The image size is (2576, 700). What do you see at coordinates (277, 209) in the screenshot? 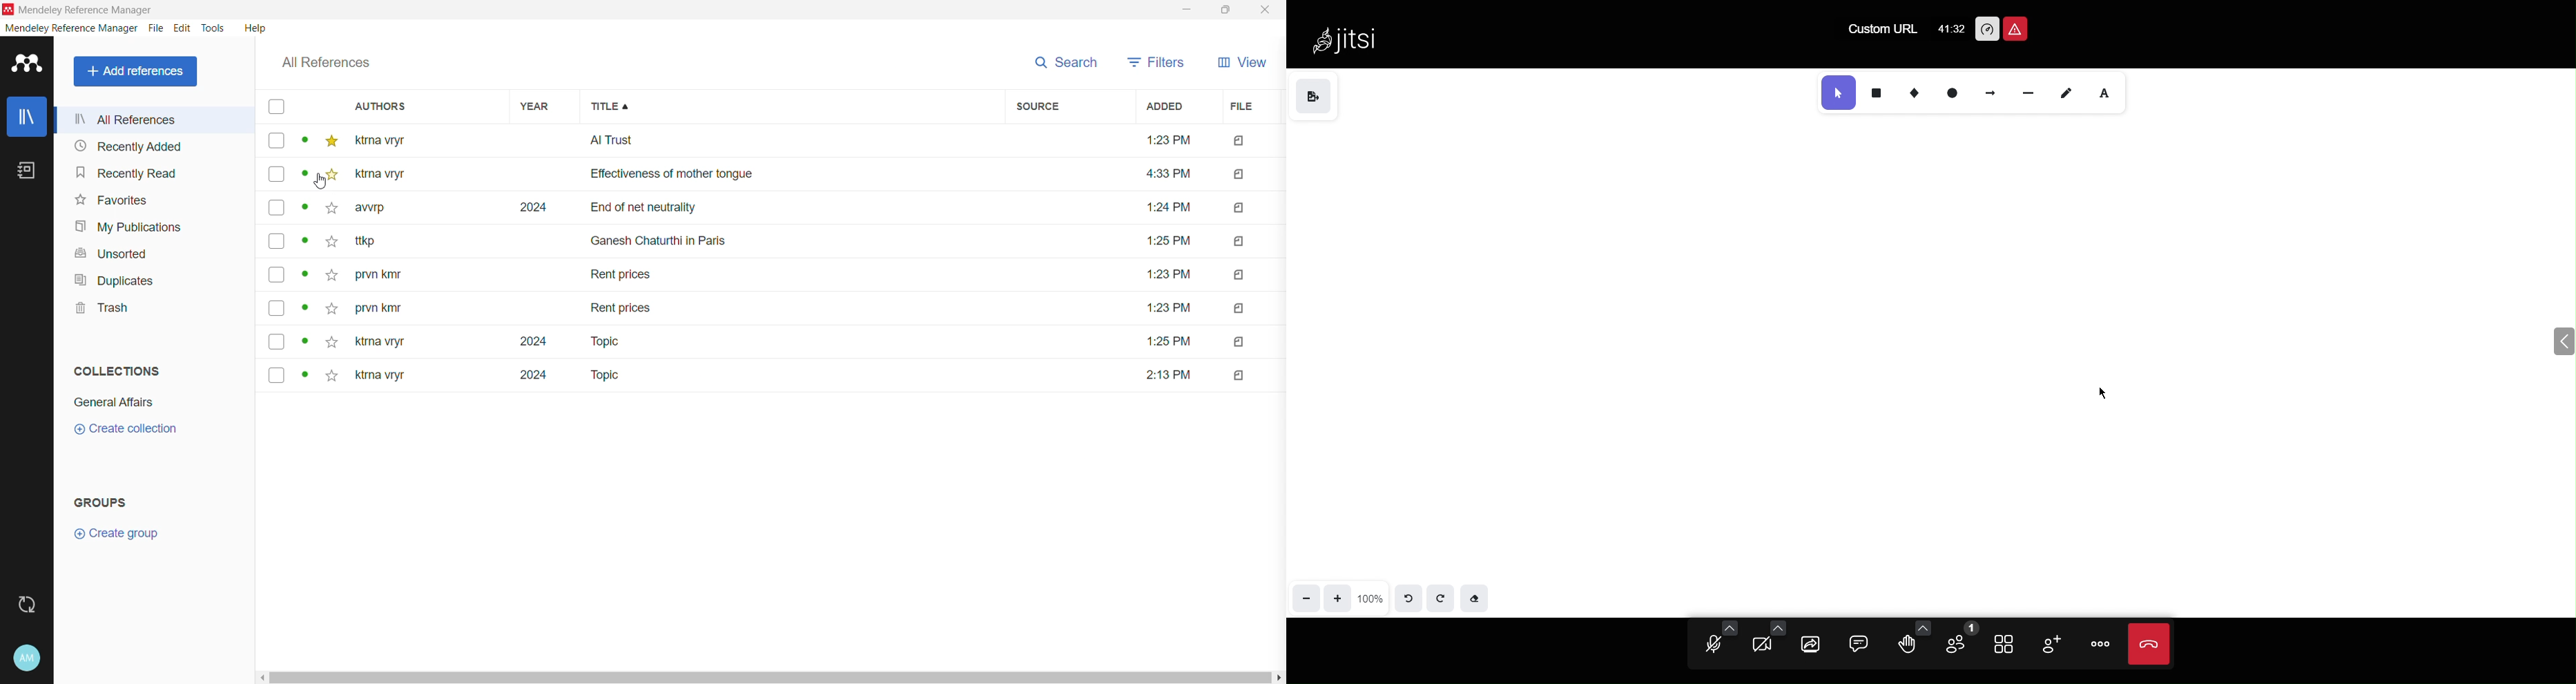
I see `box` at bounding box center [277, 209].